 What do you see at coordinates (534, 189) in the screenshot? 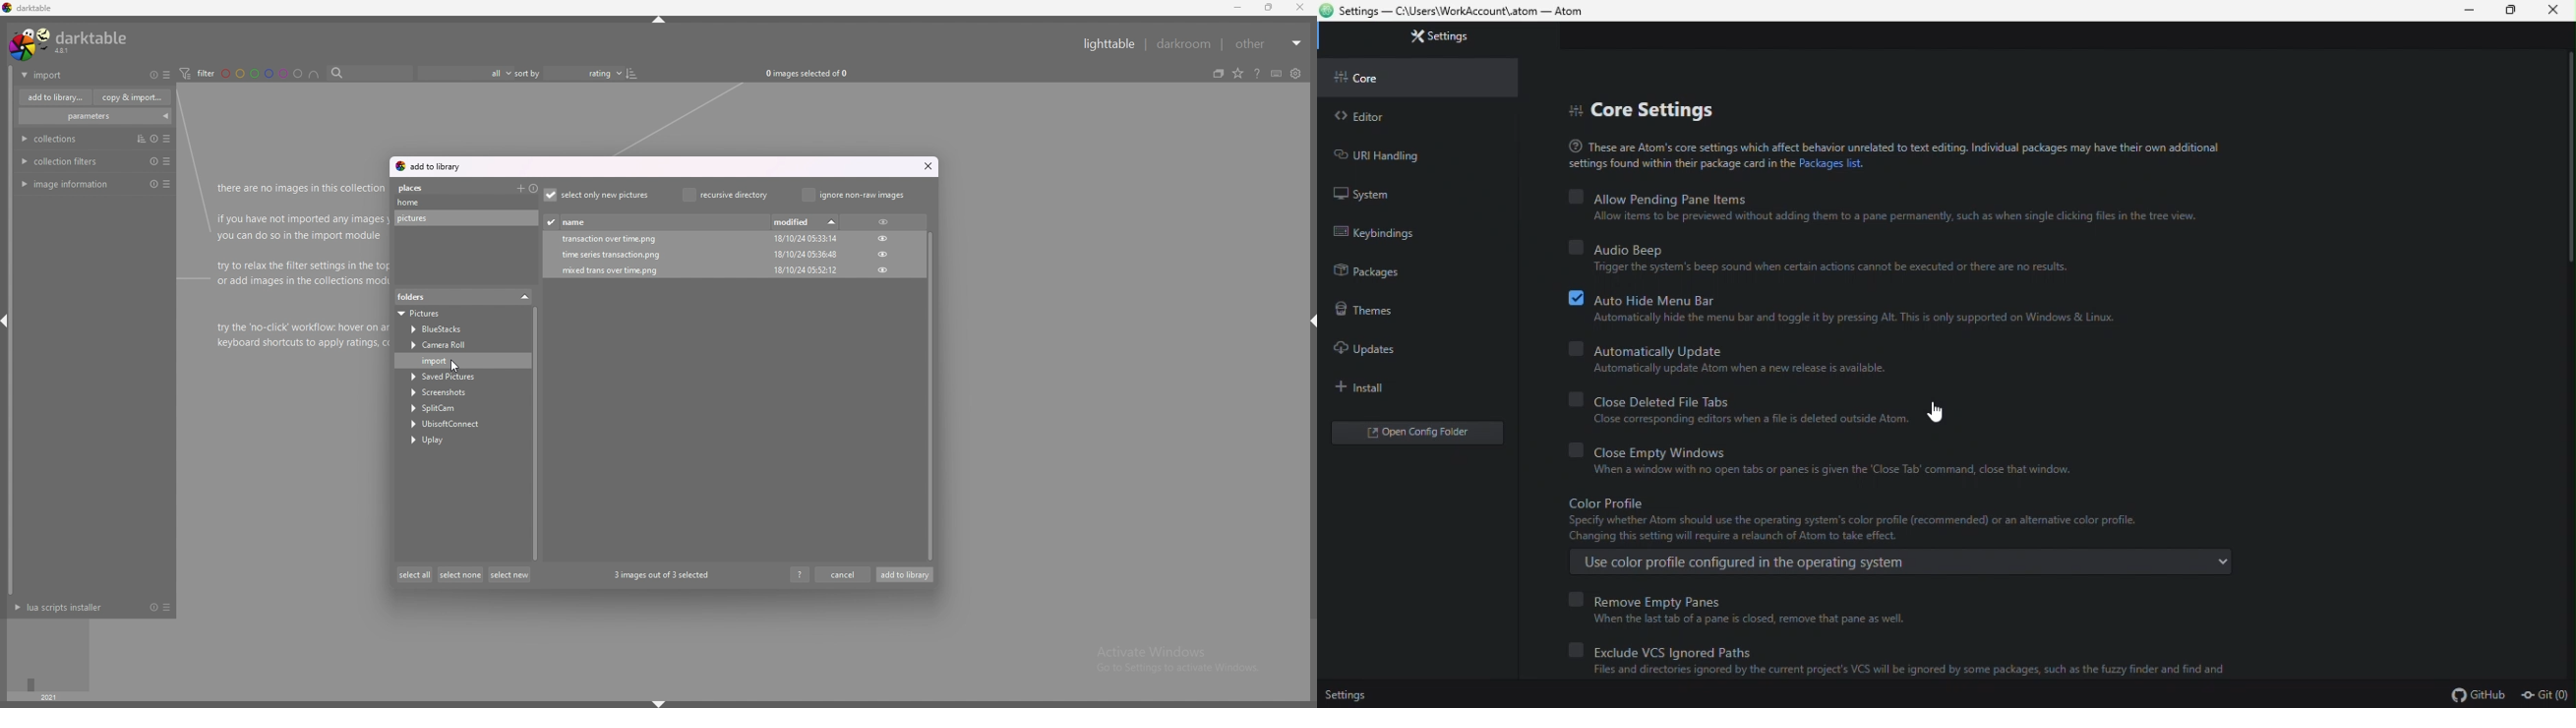
I see `restore all default places` at bounding box center [534, 189].